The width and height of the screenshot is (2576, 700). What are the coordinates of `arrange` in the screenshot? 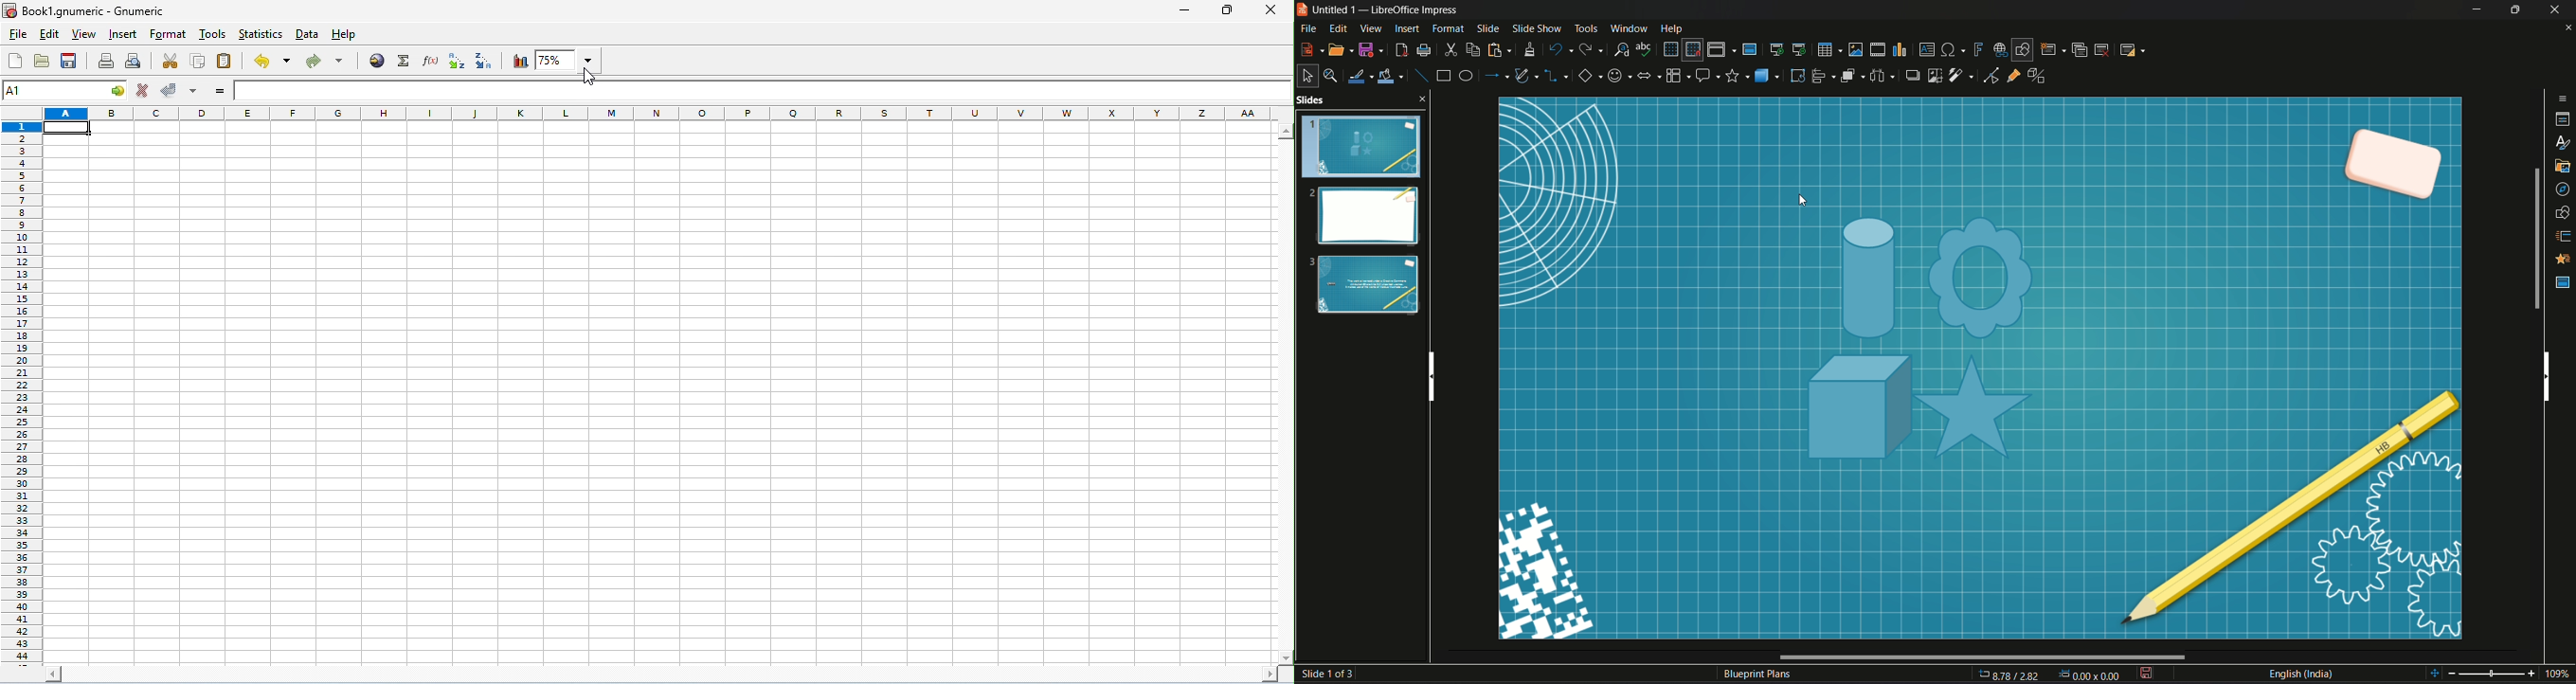 It's located at (1853, 76).